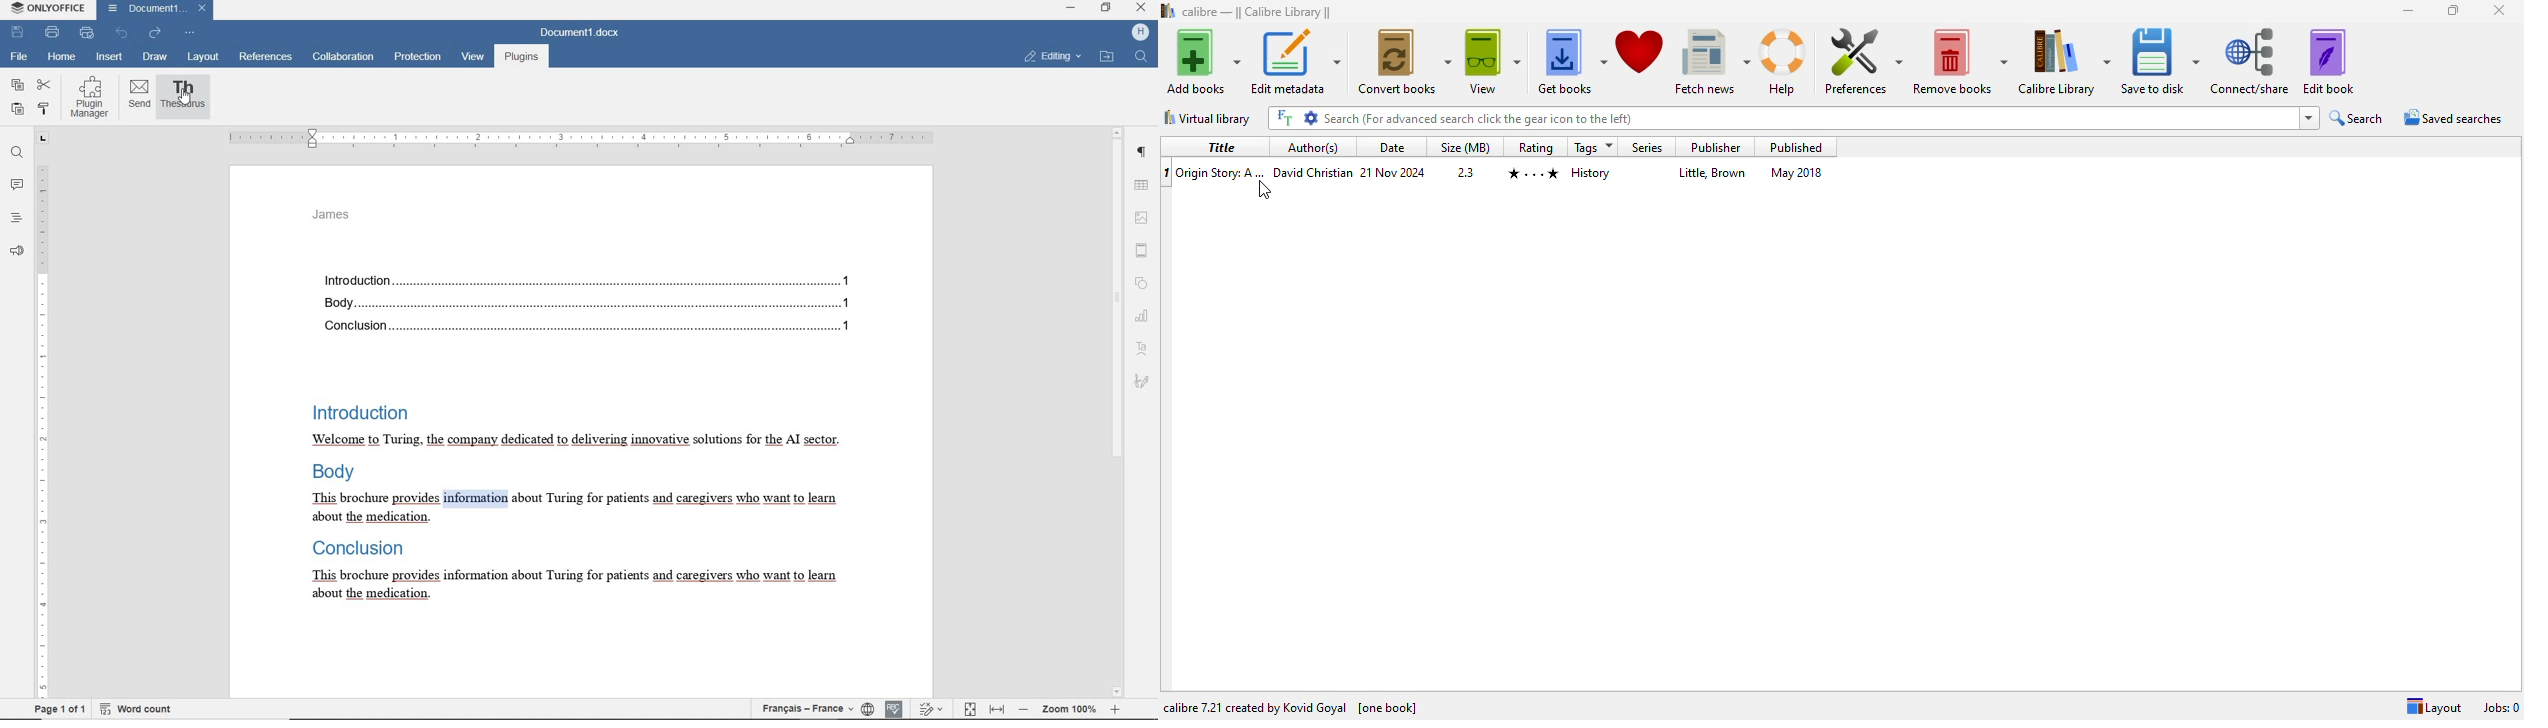  Describe the element at coordinates (15, 185) in the screenshot. I see `COMMENTS` at that location.